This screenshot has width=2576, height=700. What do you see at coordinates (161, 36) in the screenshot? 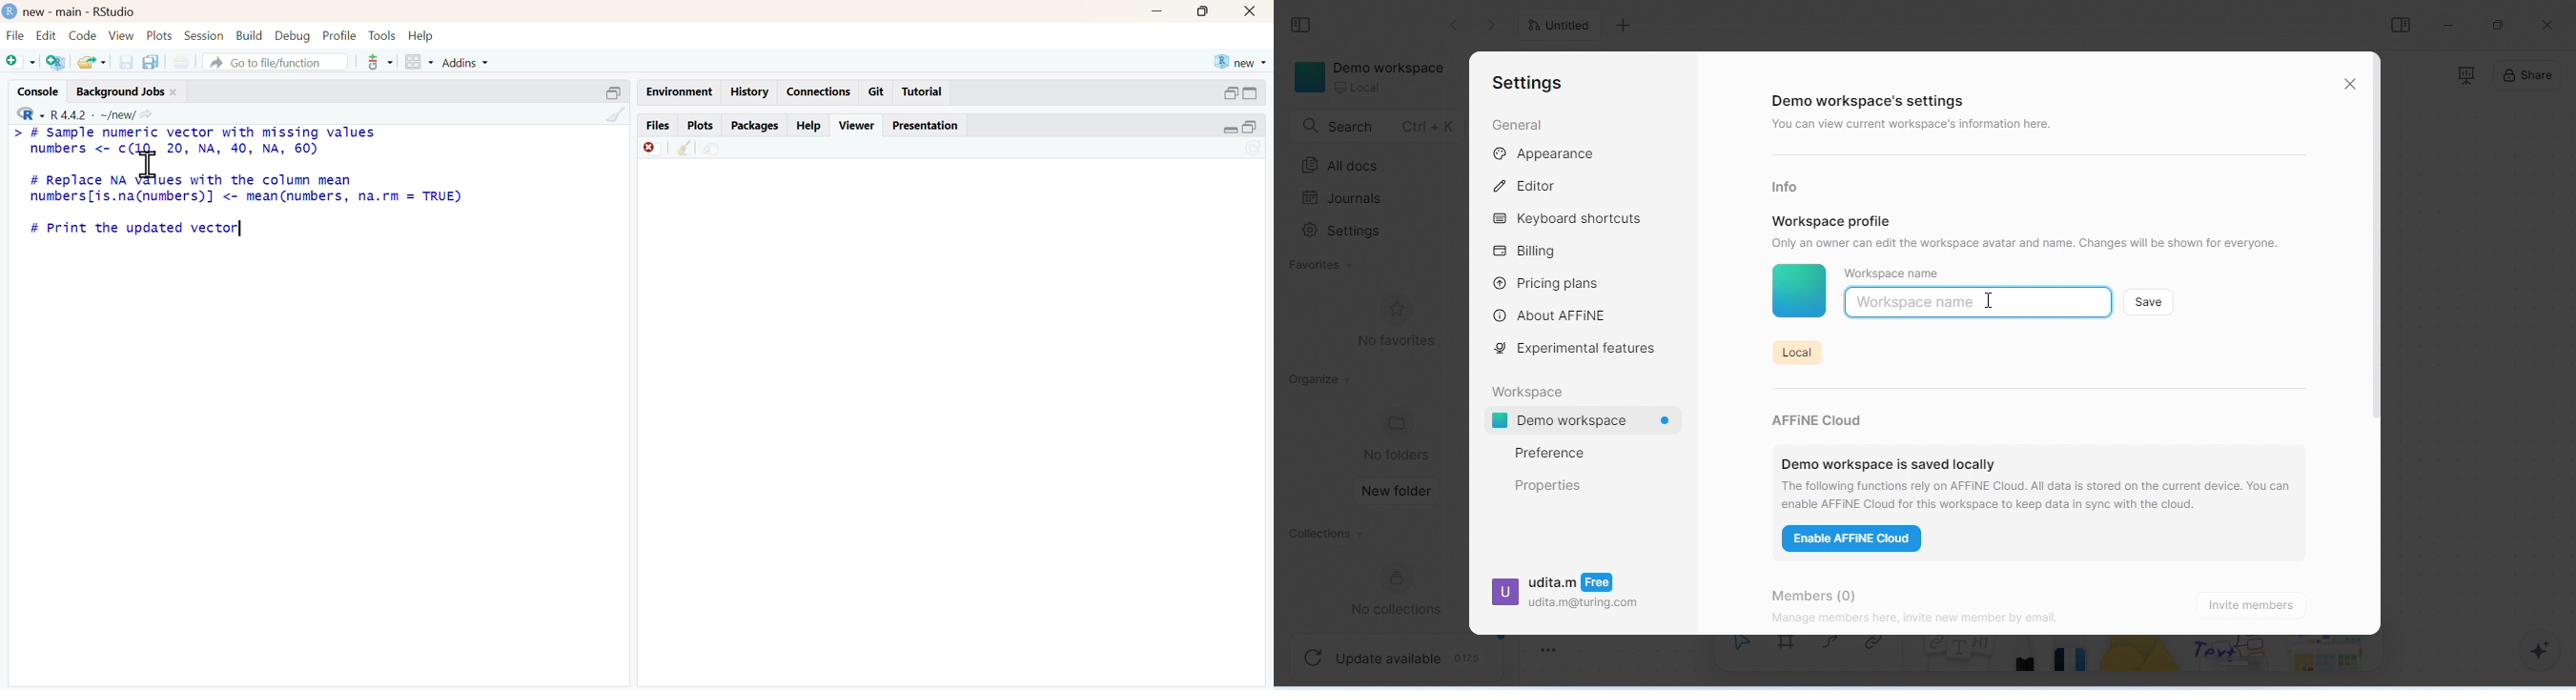
I see `plots` at bounding box center [161, 36].